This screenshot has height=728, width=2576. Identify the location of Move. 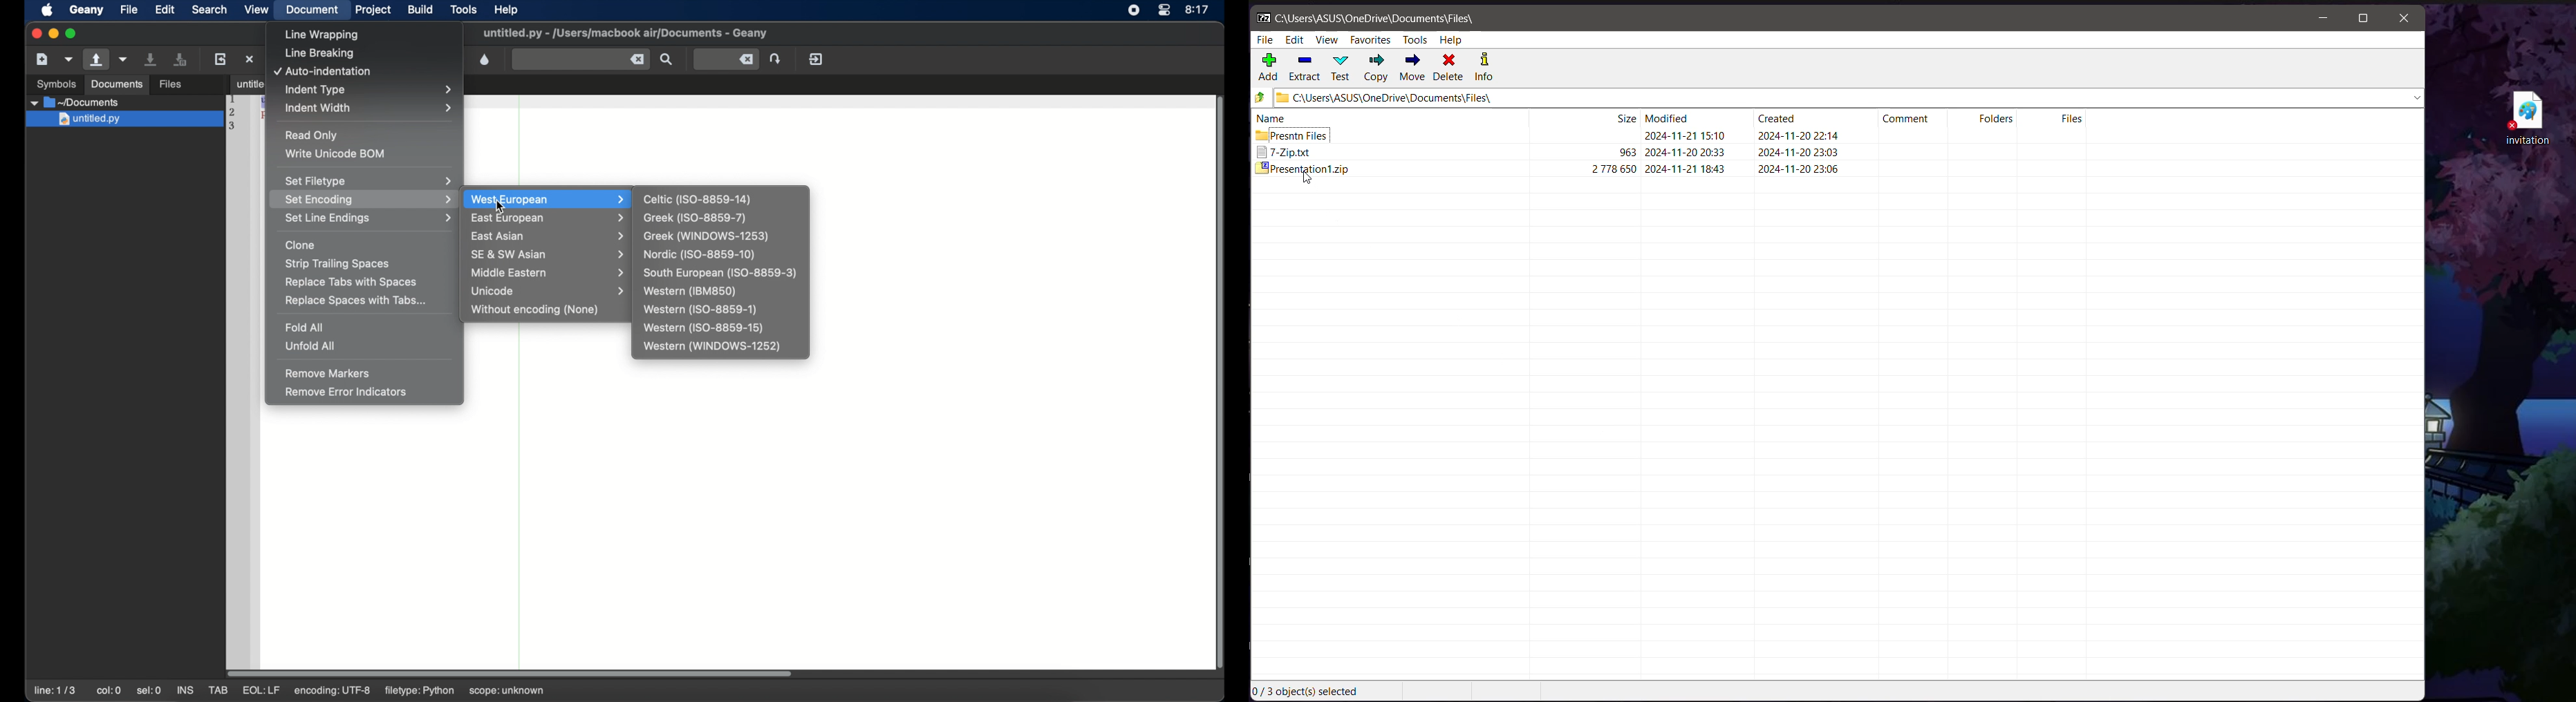
(1411, 68).